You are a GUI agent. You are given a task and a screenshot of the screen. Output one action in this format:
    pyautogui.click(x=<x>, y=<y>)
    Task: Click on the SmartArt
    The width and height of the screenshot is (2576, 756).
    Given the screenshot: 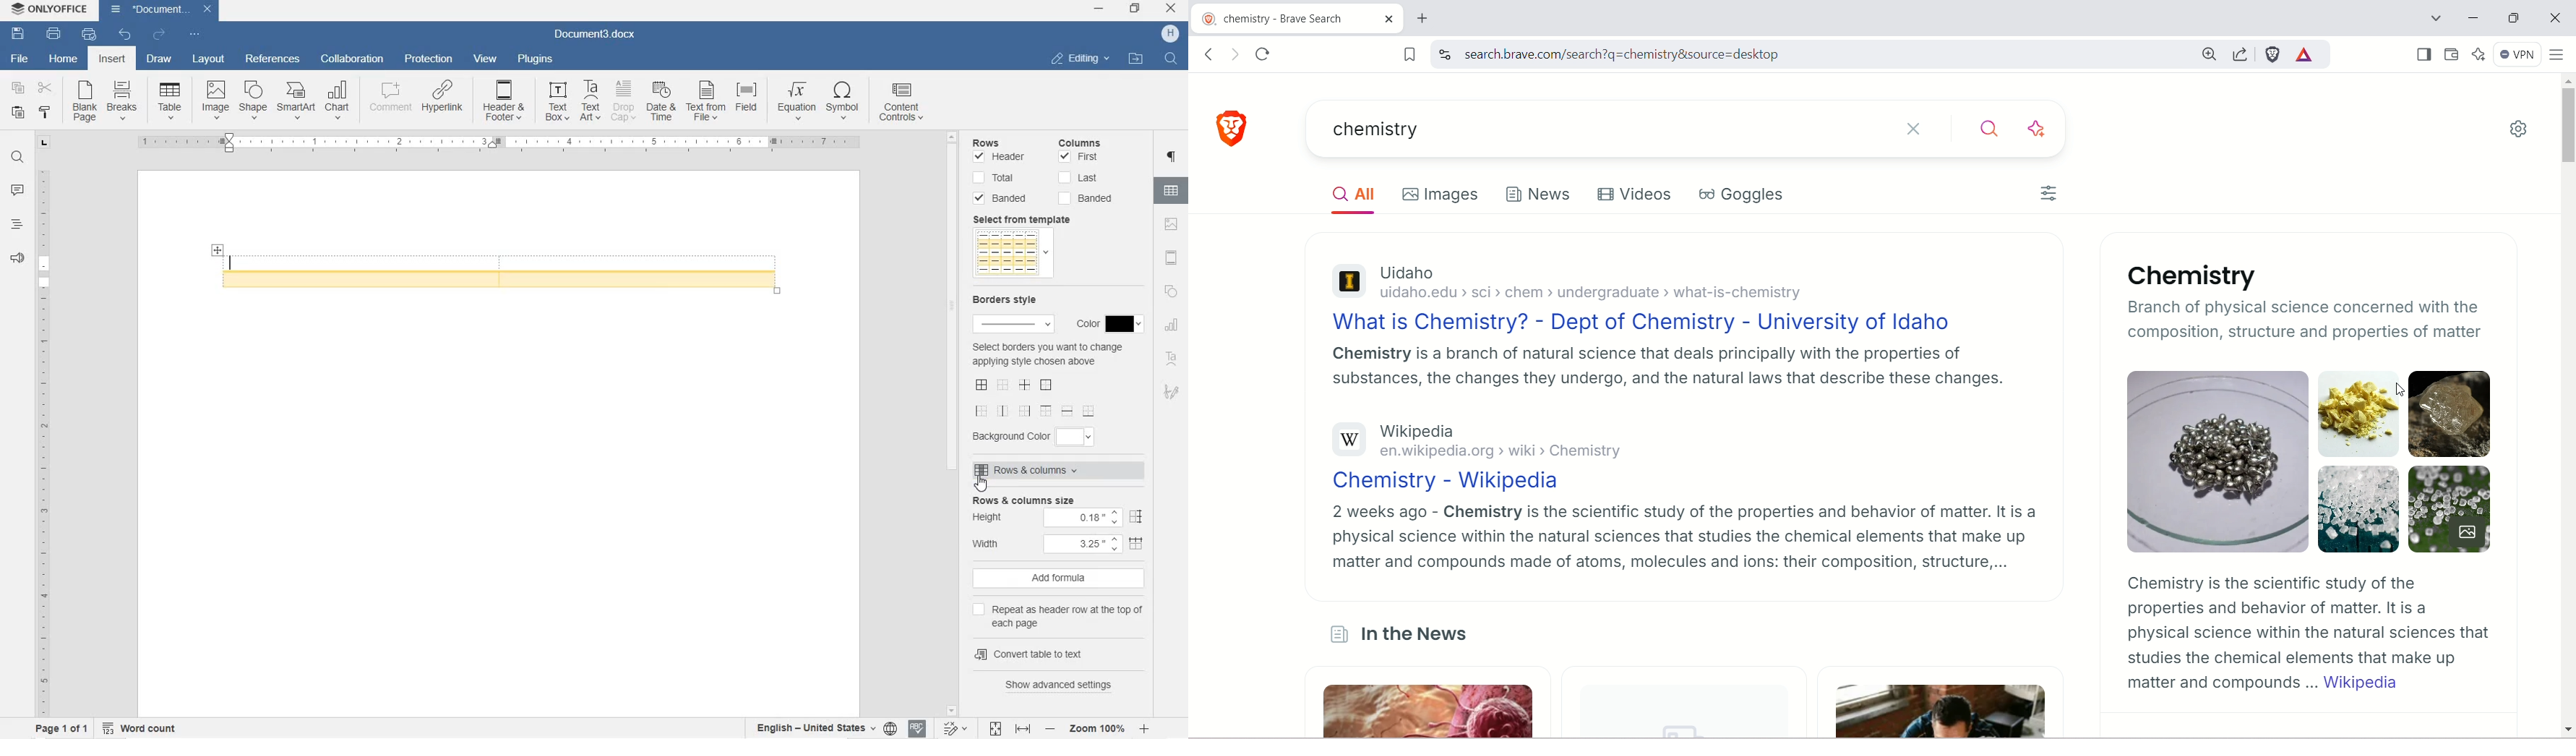 What is the action you would take?
    pyautogui.click(x=295, y=102)
    